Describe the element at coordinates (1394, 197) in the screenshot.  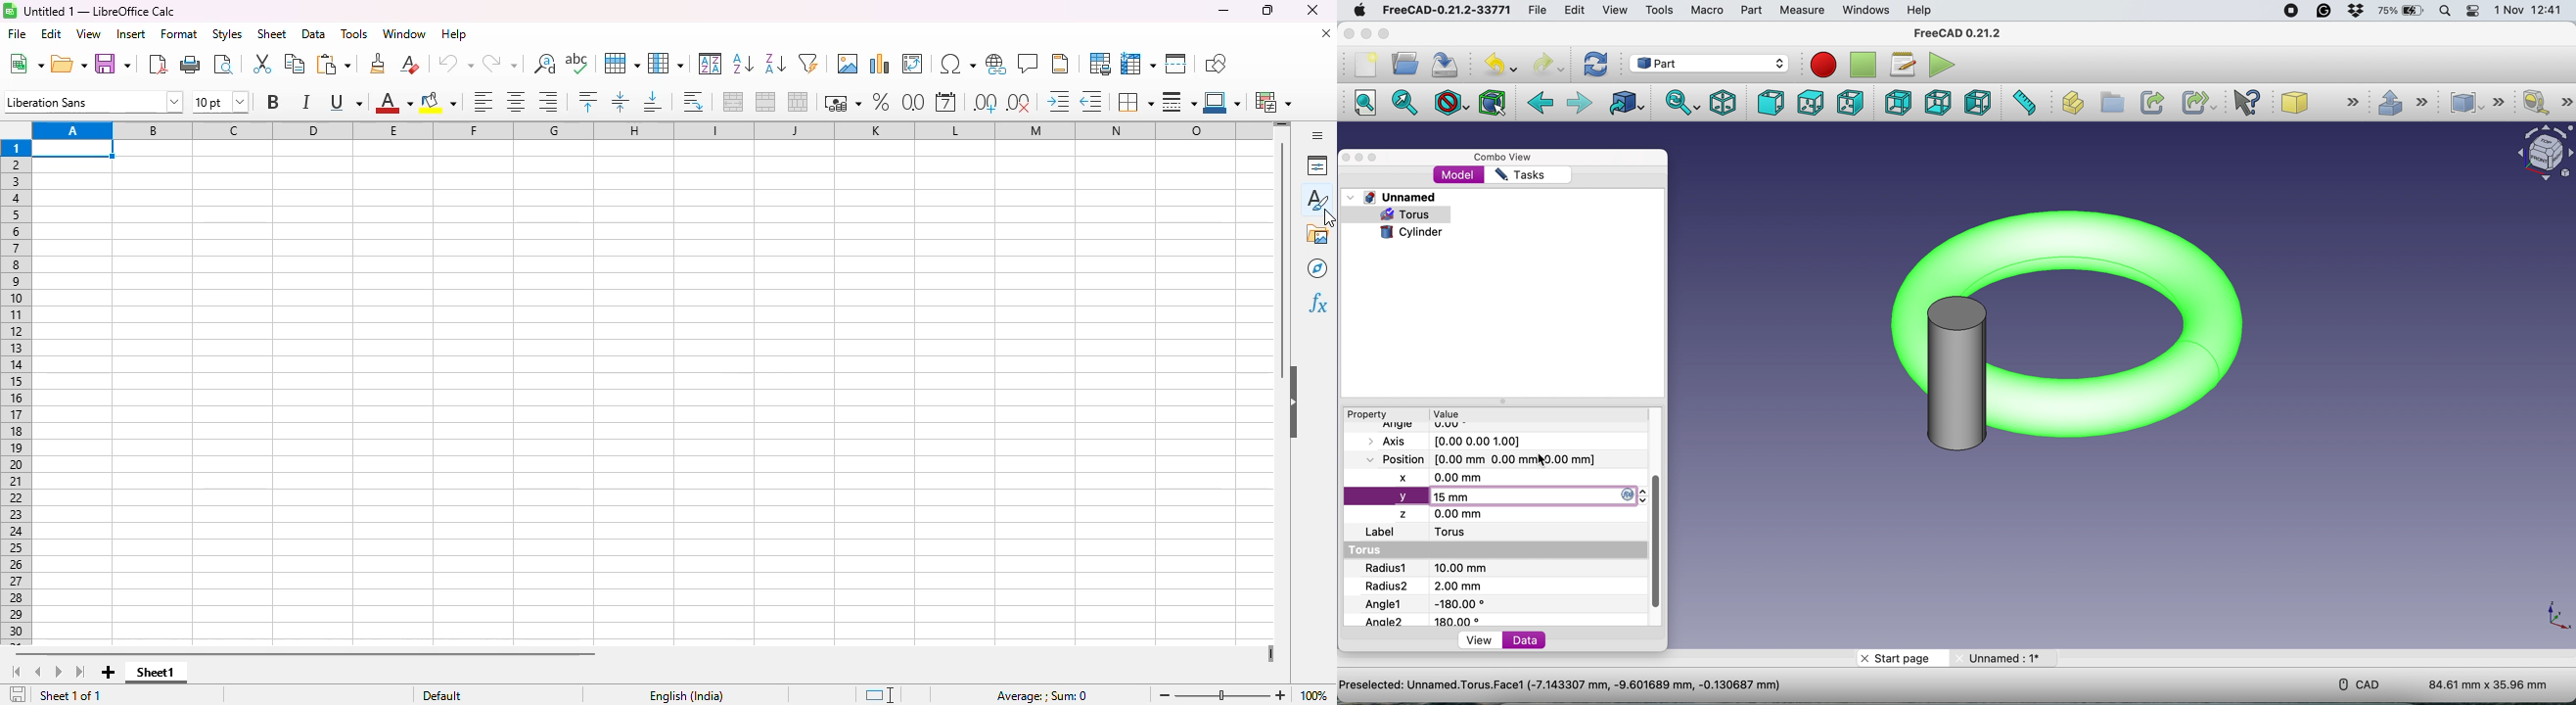
I see `unnamed` at that location.